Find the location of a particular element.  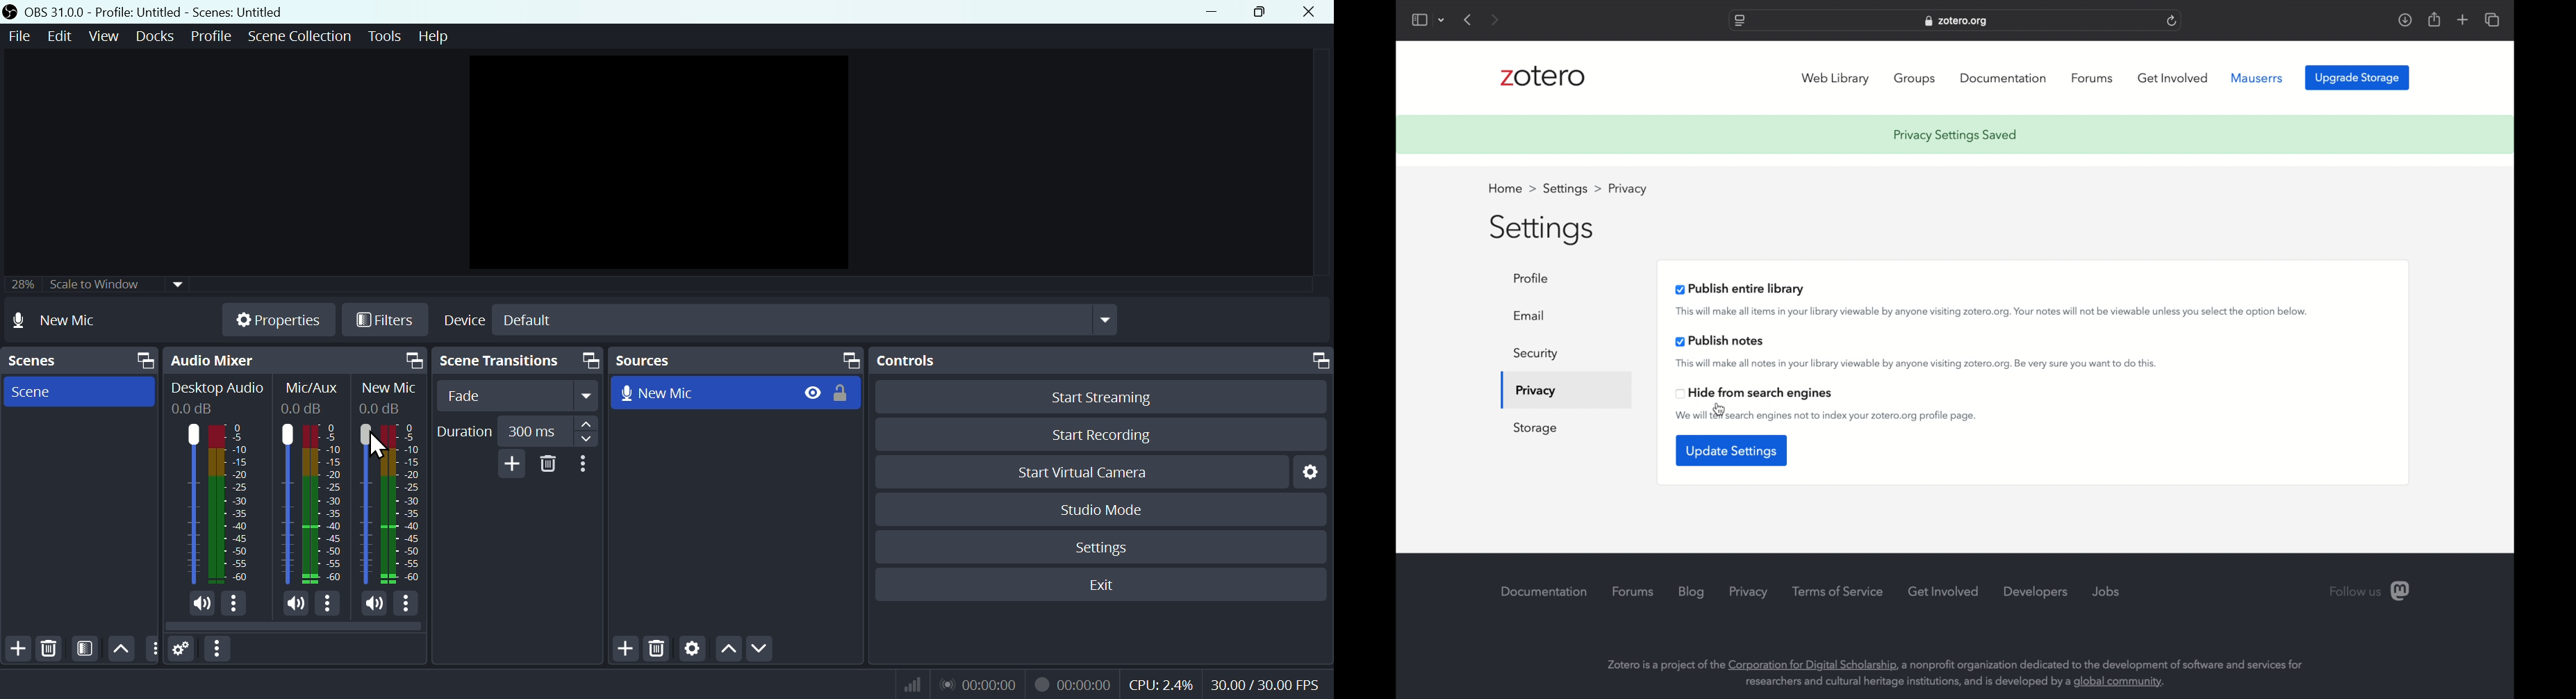

blog is located at coordinates (1695, 590).